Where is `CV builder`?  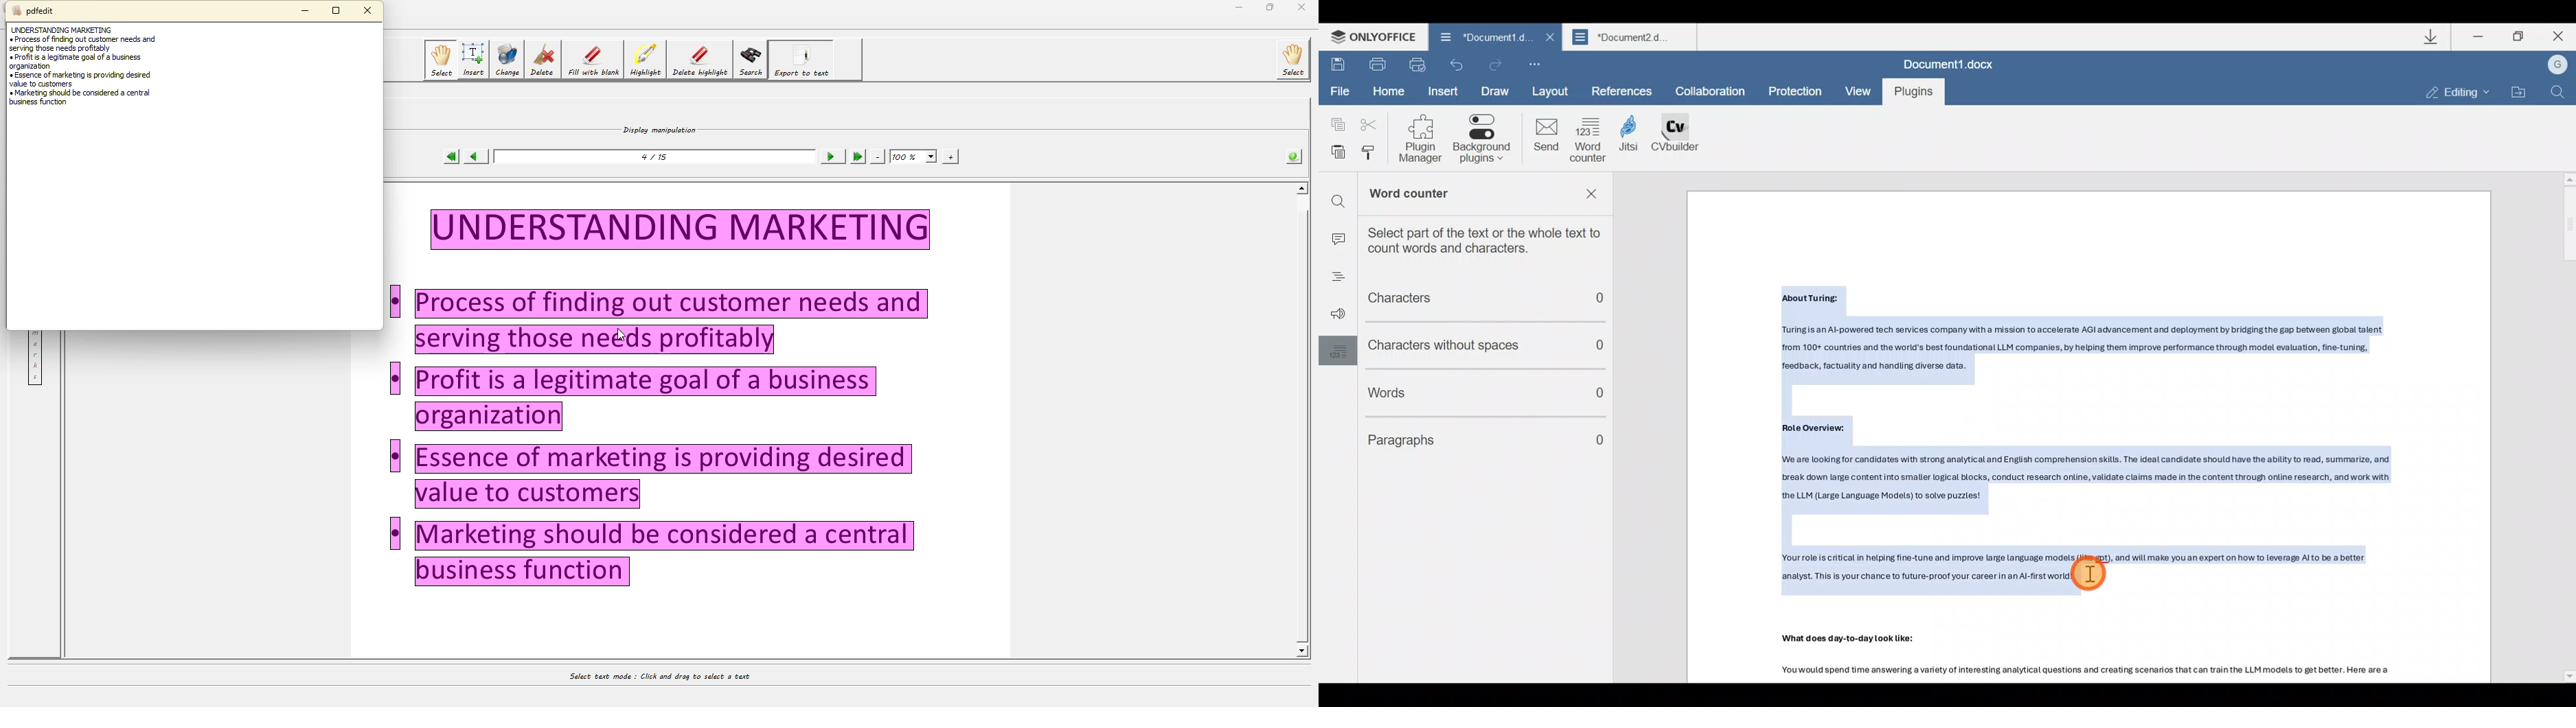 CV builder is located at coordinates (1683, 140).